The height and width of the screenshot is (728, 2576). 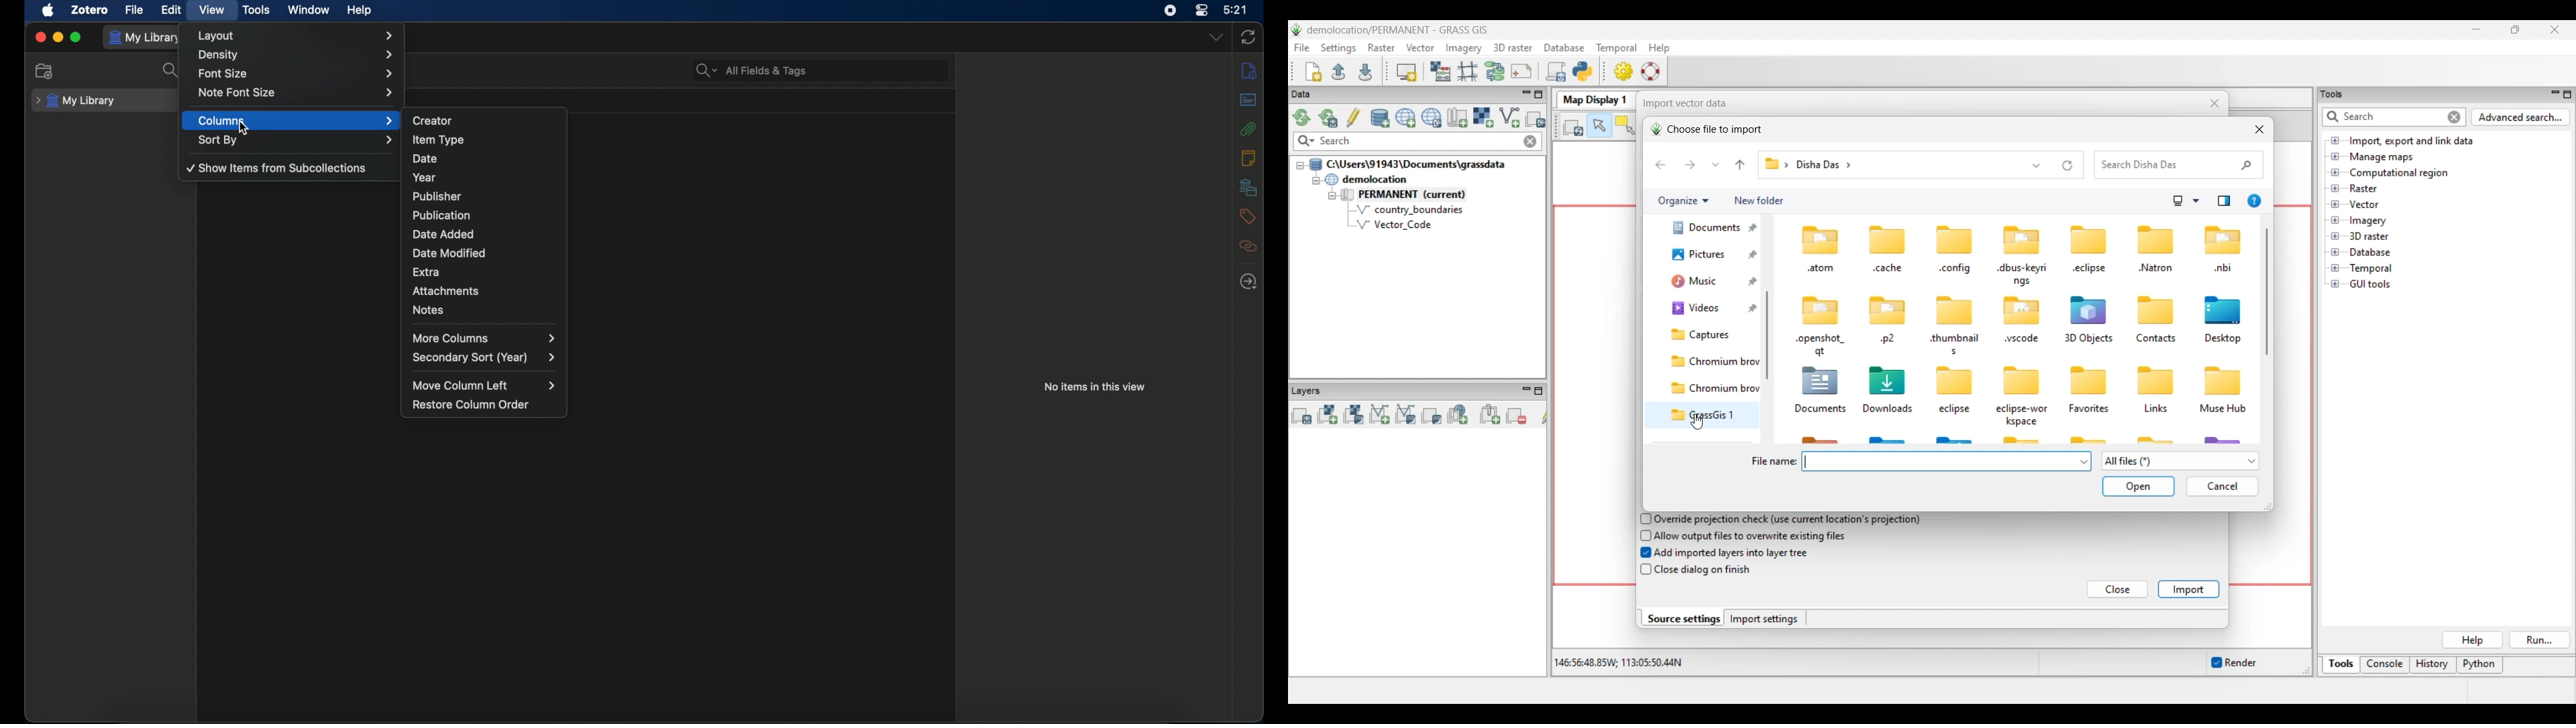 What do you see at coordinates (299, 92) in the screenshot?
I see `note font size` at bounding box center [299, 92].